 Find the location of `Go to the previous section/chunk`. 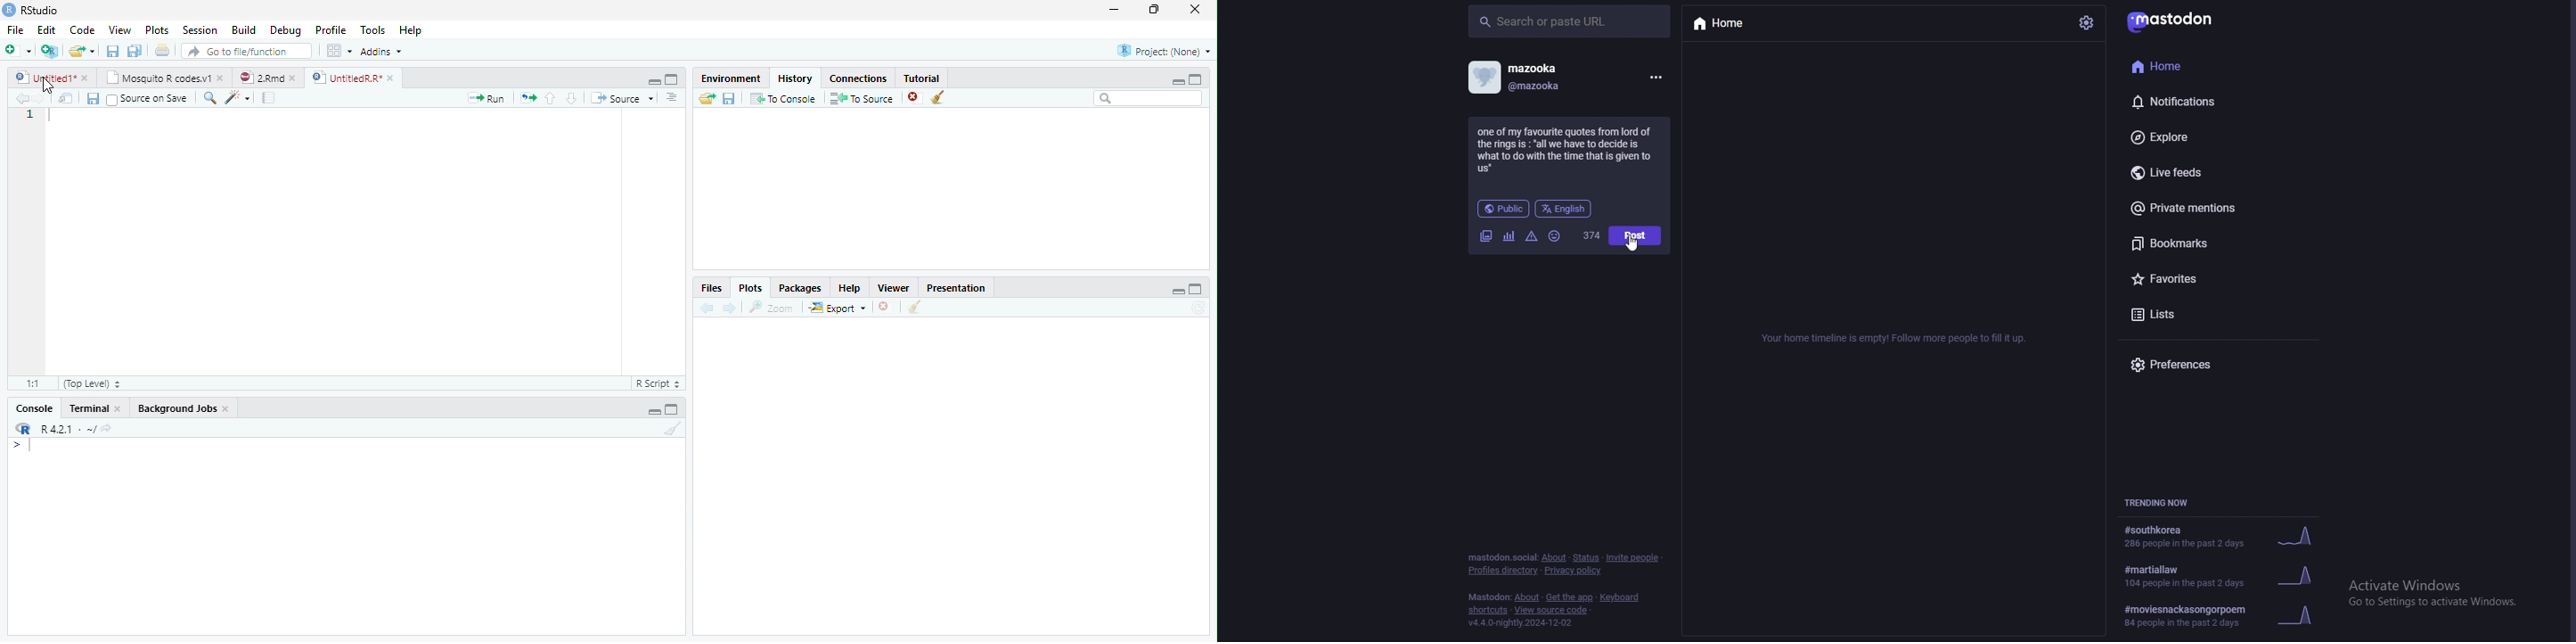

Go to the previous section/chunk is located at coordinates (551, 102).